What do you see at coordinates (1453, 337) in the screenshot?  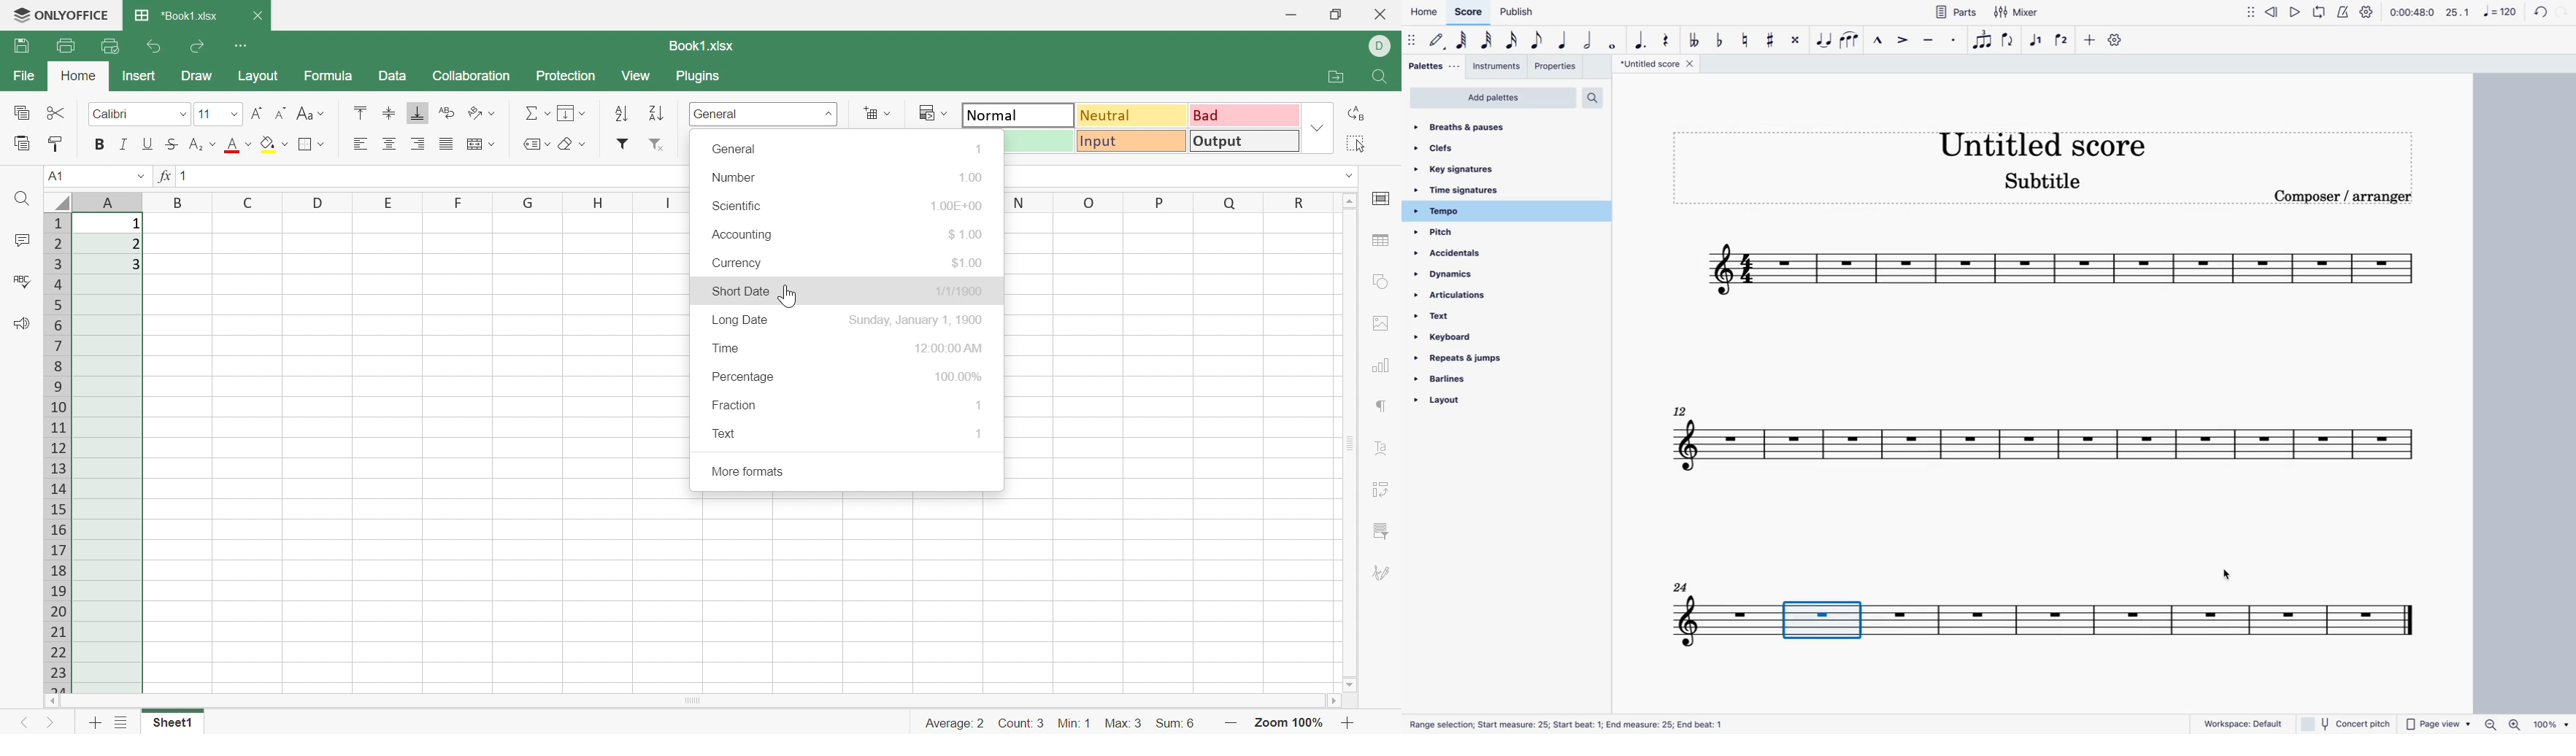 I see `keyboard` at bounding box center [1453, 337].